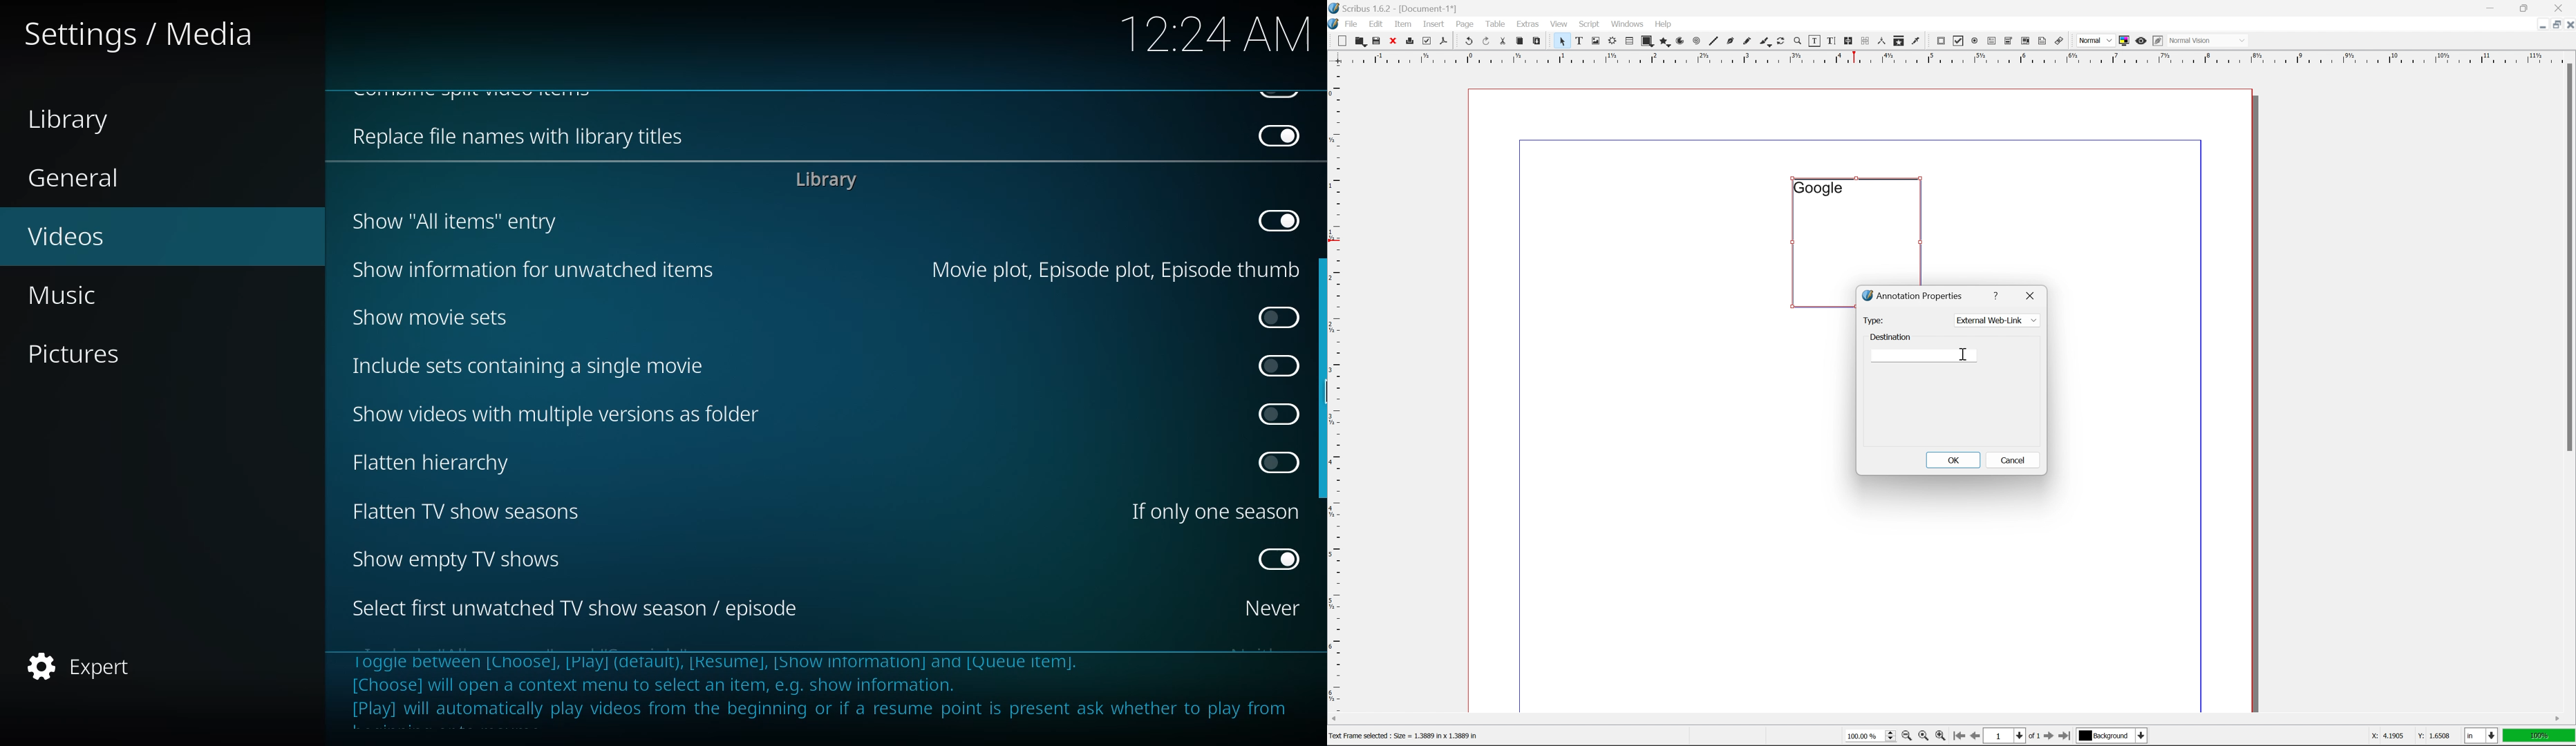 Image resolution: width=2576 pixels, height=756 pixels. I want to click on go to previous page, so click(1976, 737).